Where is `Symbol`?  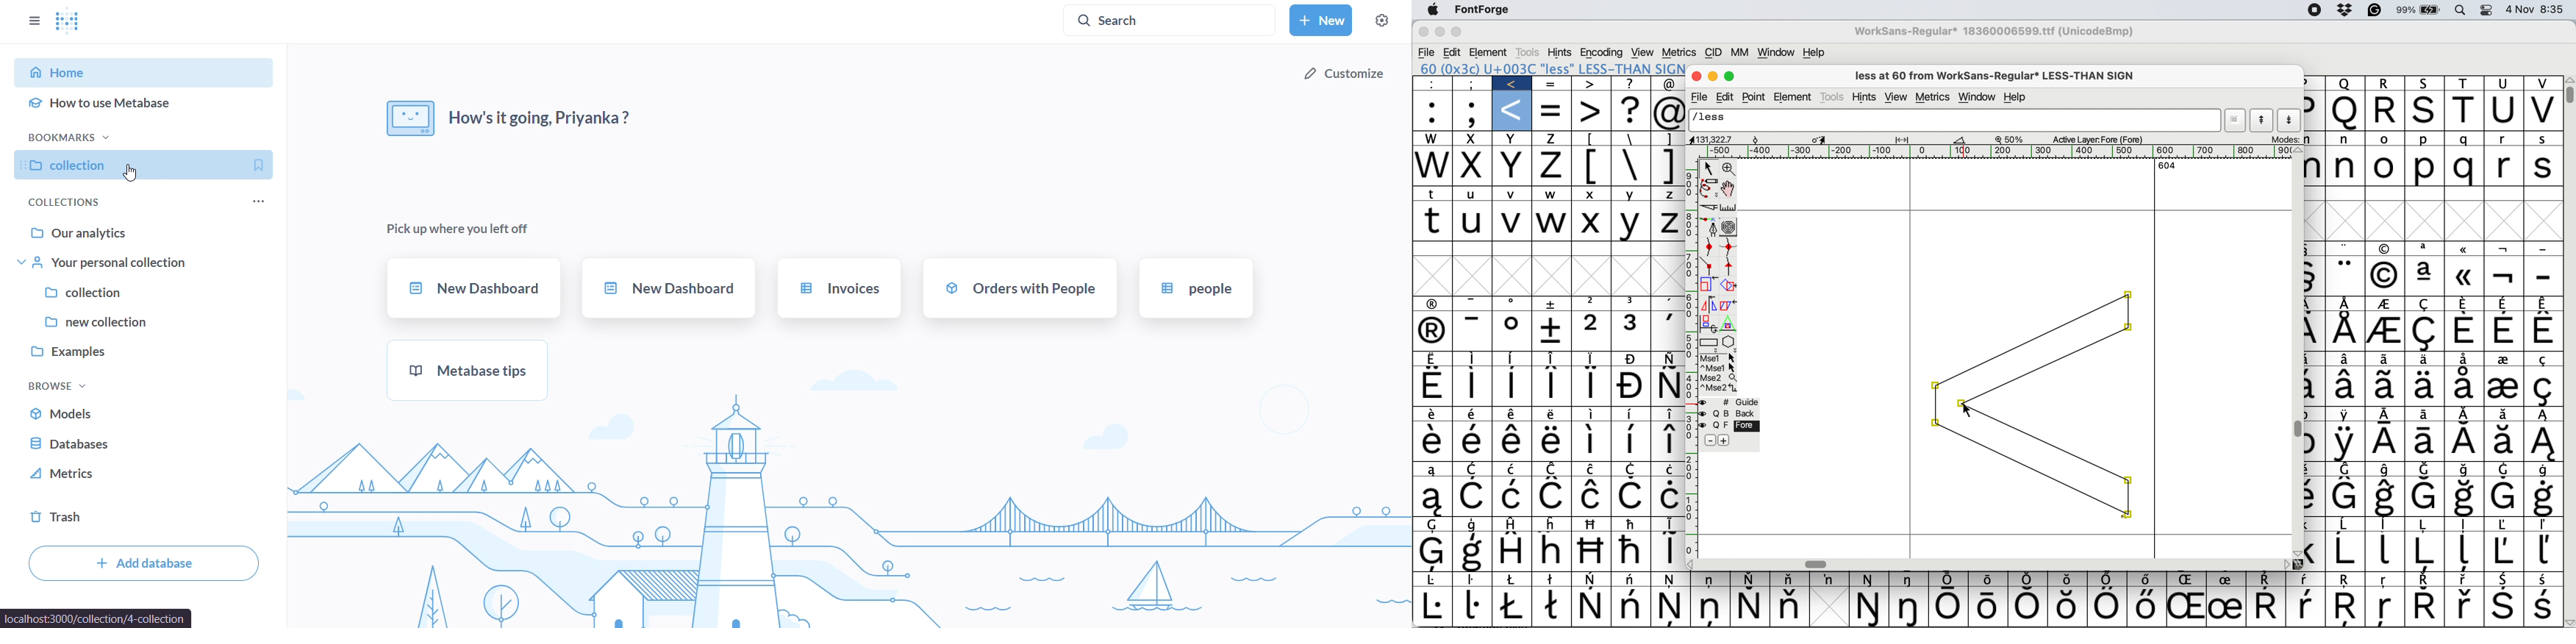 Symbol is located at coordinates (1592, 385).